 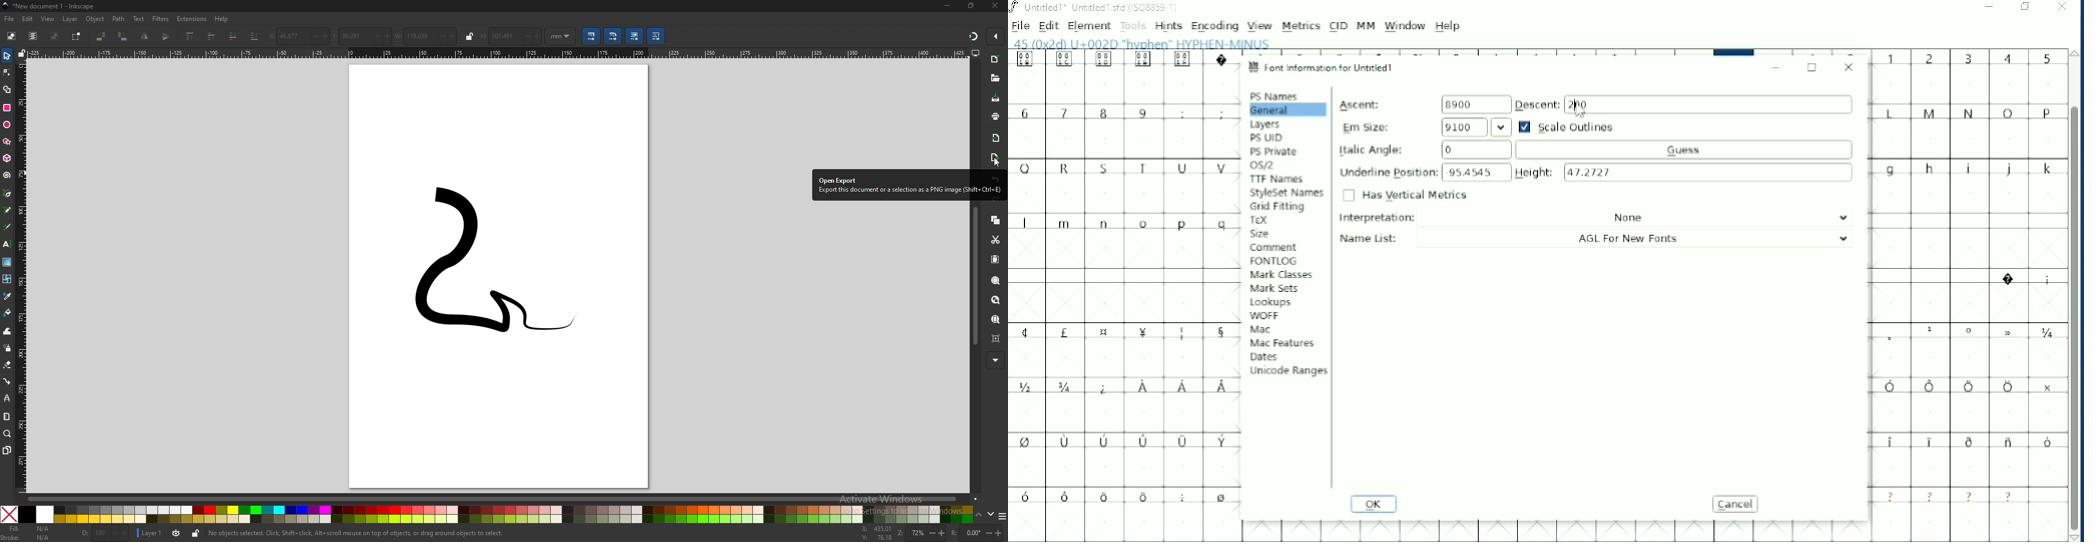 What do you see at coordinates (1300, 26) in the screenshot?
I see `Metrics` at bounding box center [1300, 26].